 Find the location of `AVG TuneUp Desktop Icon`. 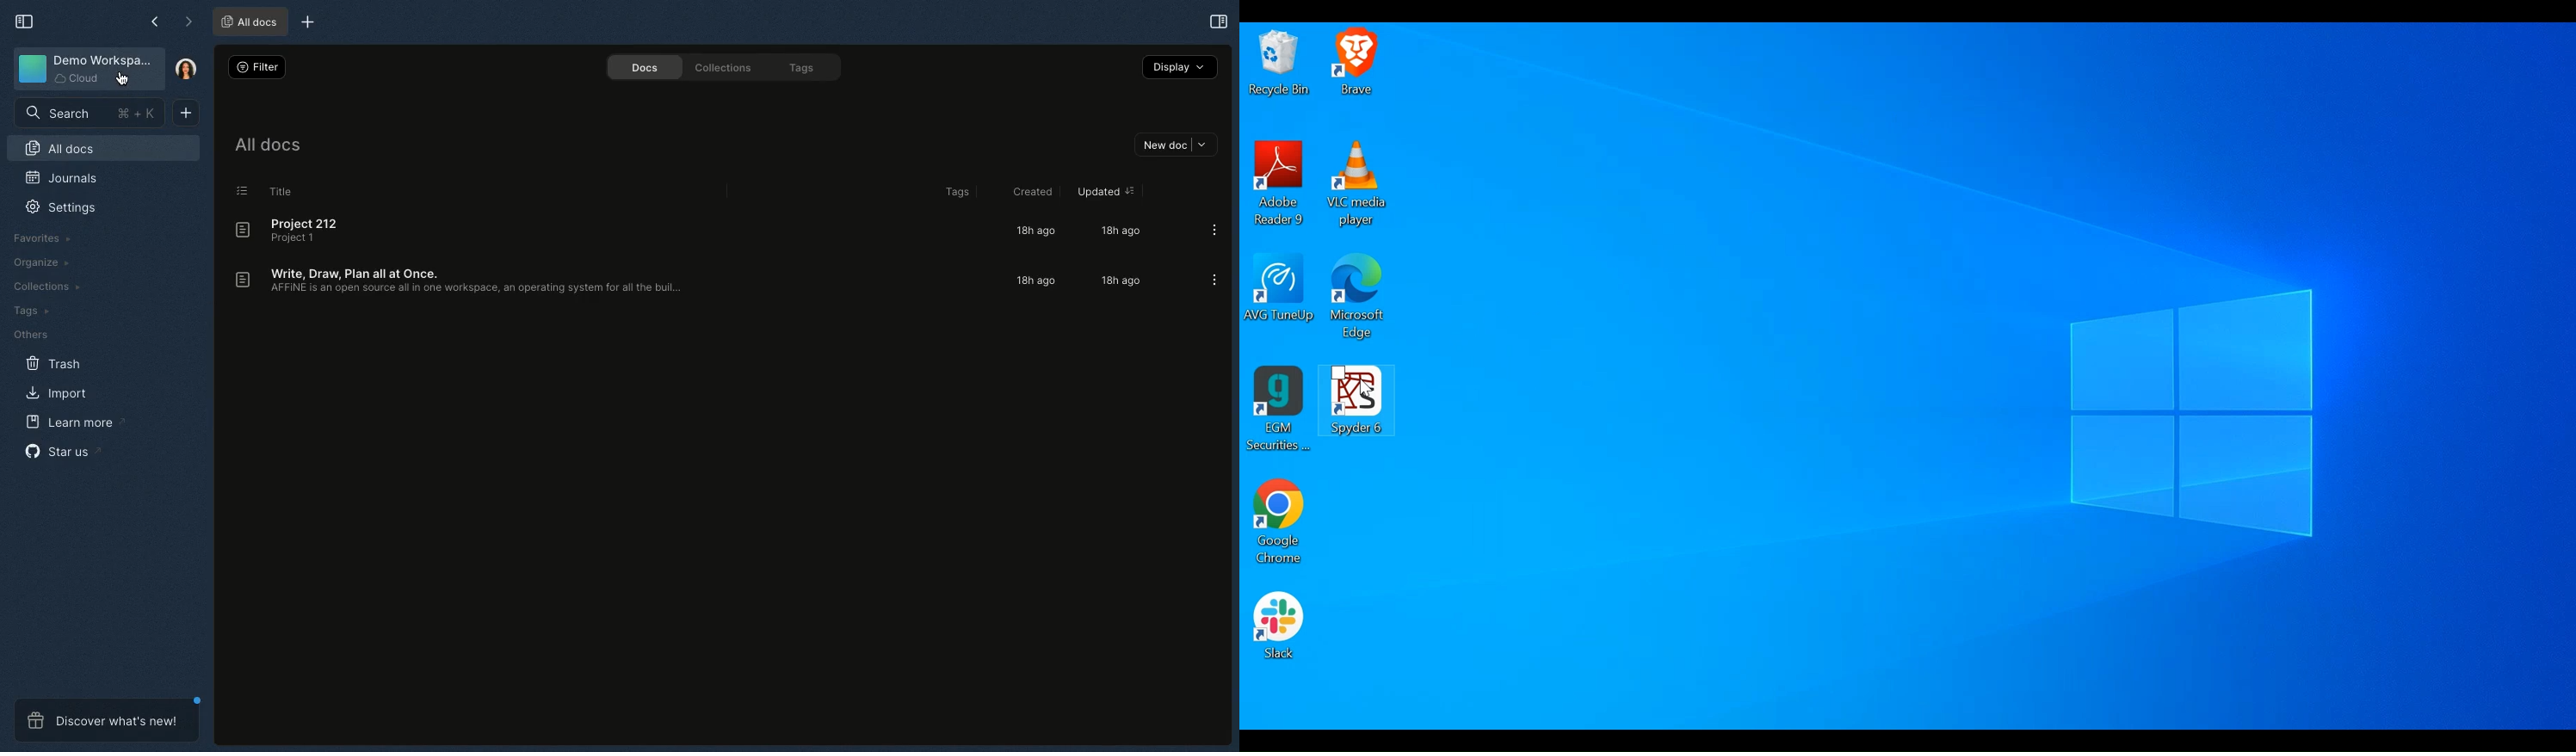

AVG TuneUp Desktop Icon is located at coordinates (1280, 297).